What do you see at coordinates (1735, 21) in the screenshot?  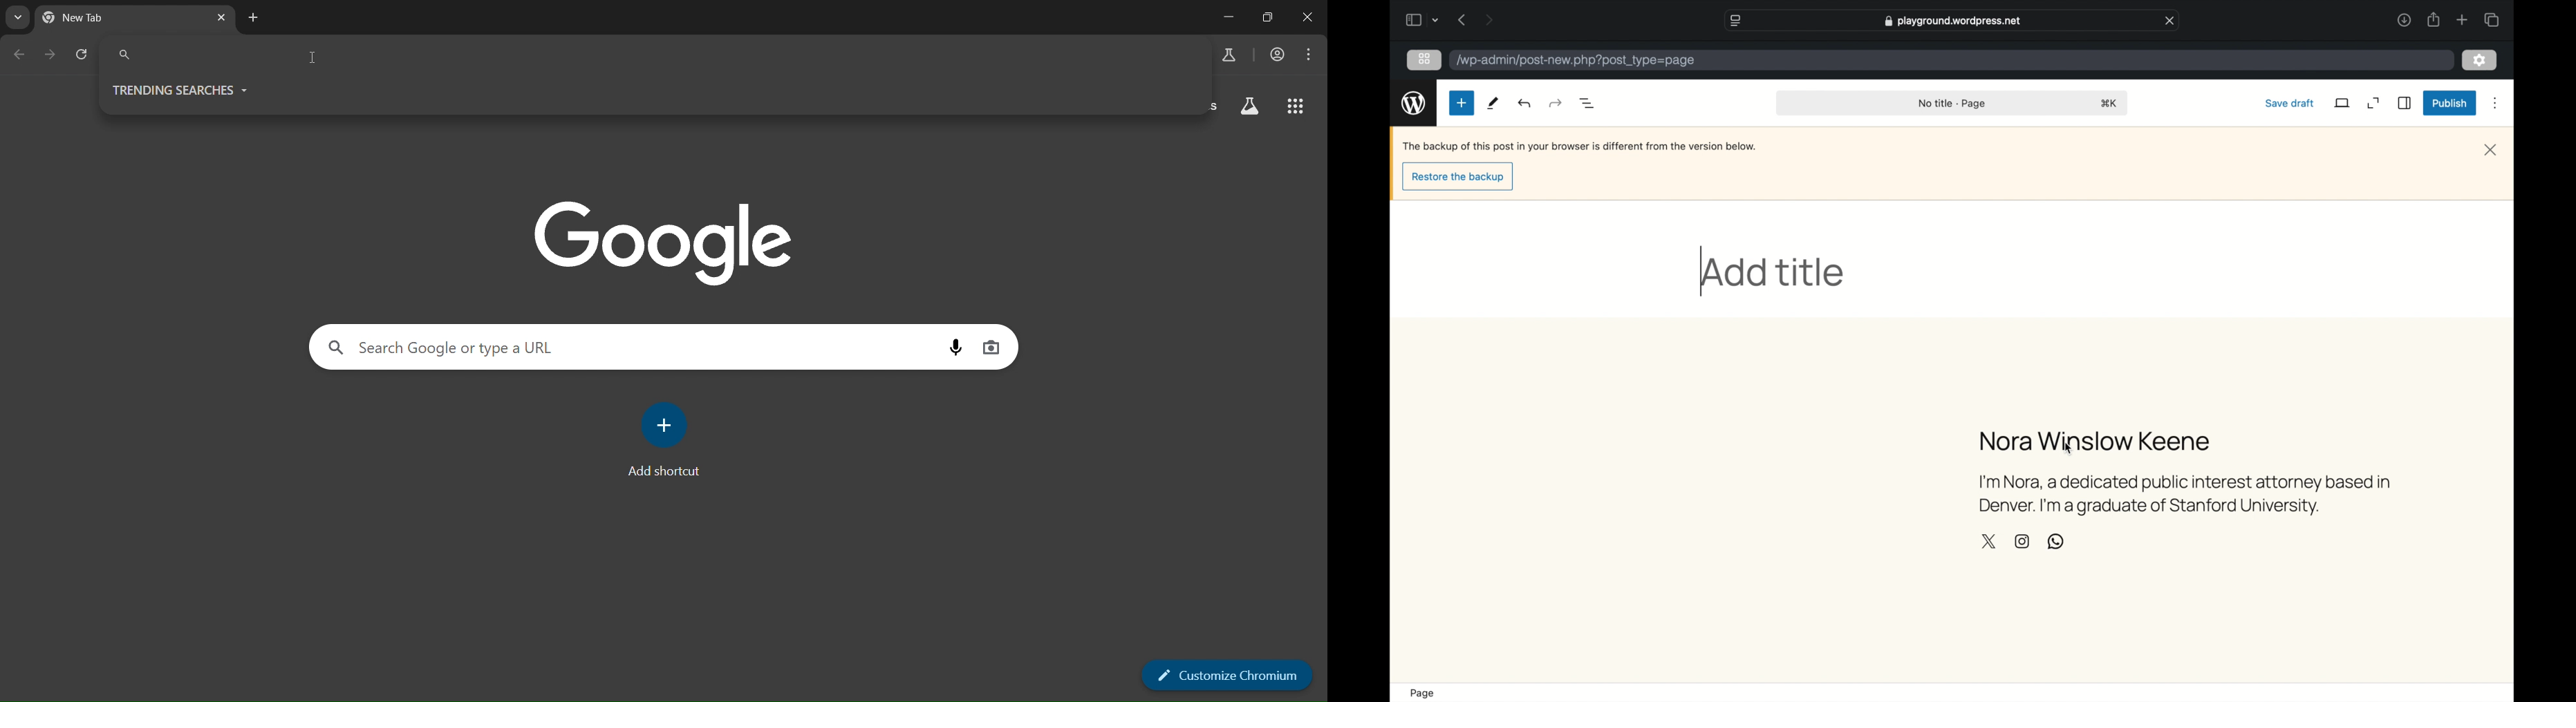 I see `website settings` at bounding box center [1735, 21].